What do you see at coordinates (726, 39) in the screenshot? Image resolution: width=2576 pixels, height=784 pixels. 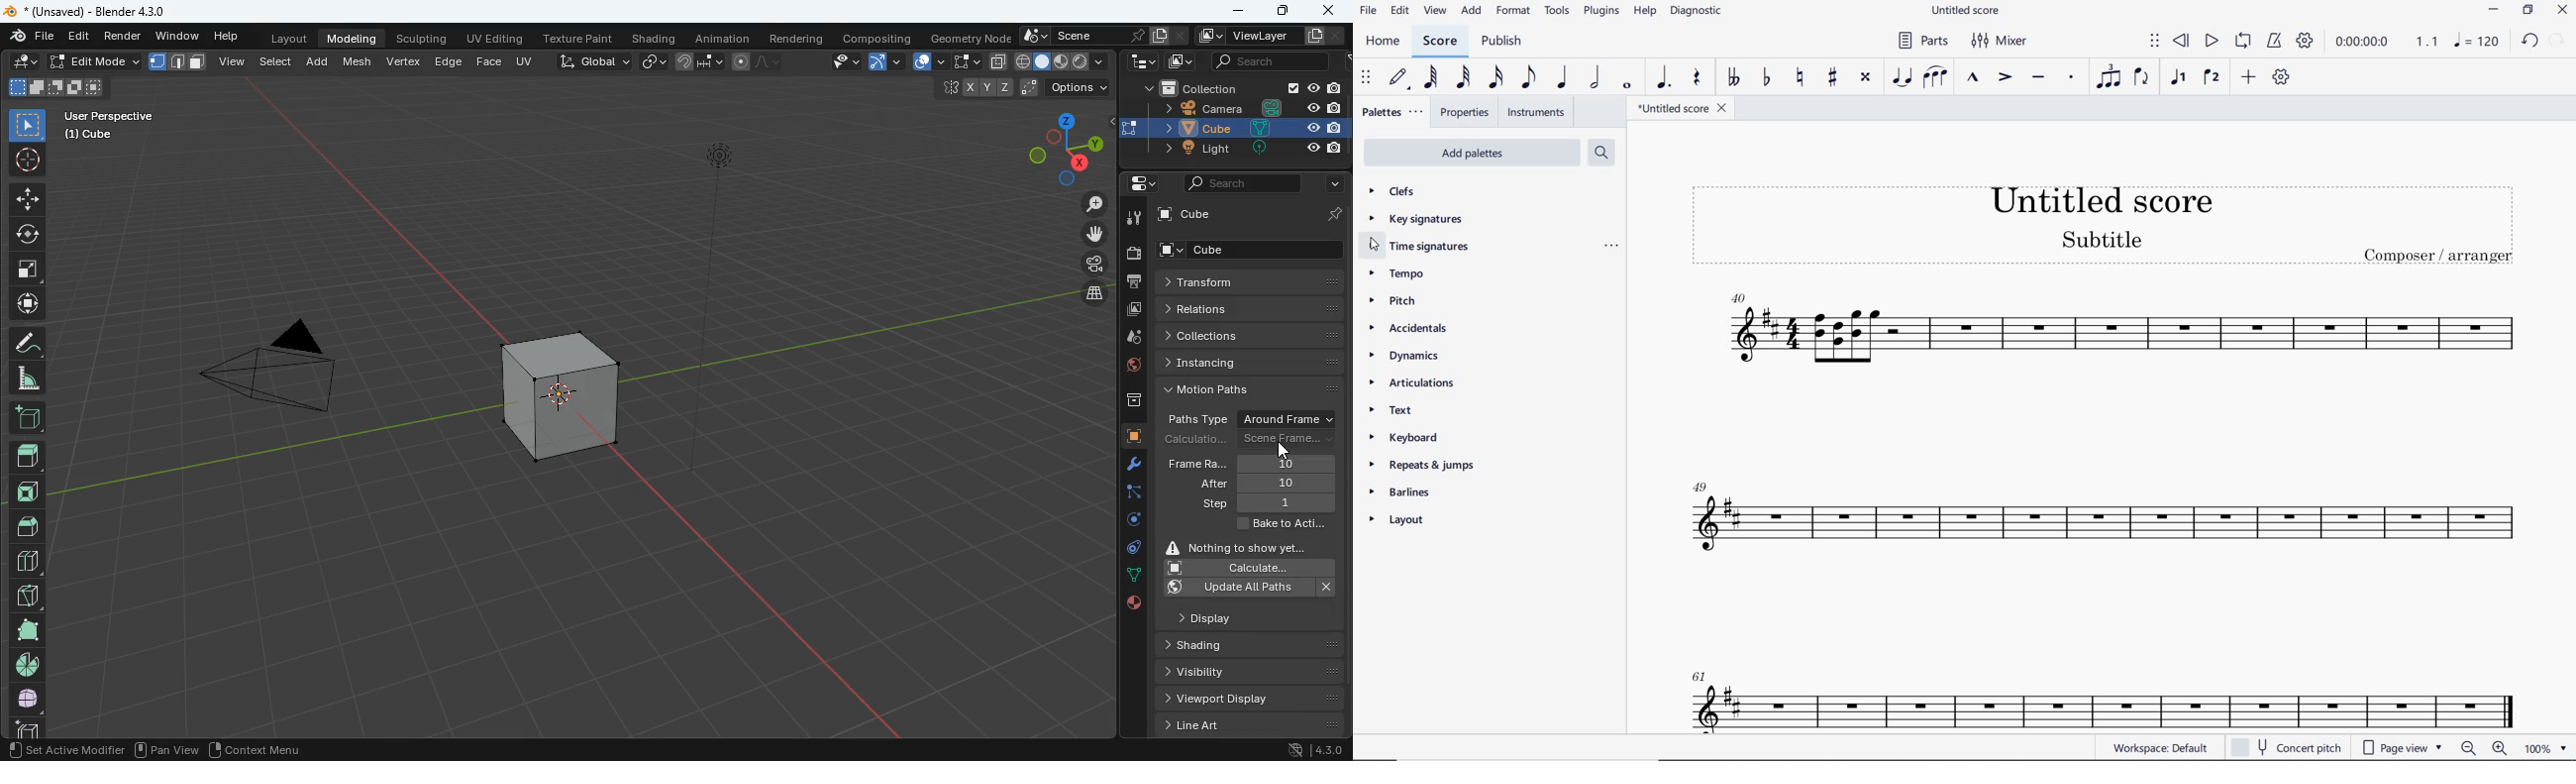 I see `animation` at bounding box center [726, 39].